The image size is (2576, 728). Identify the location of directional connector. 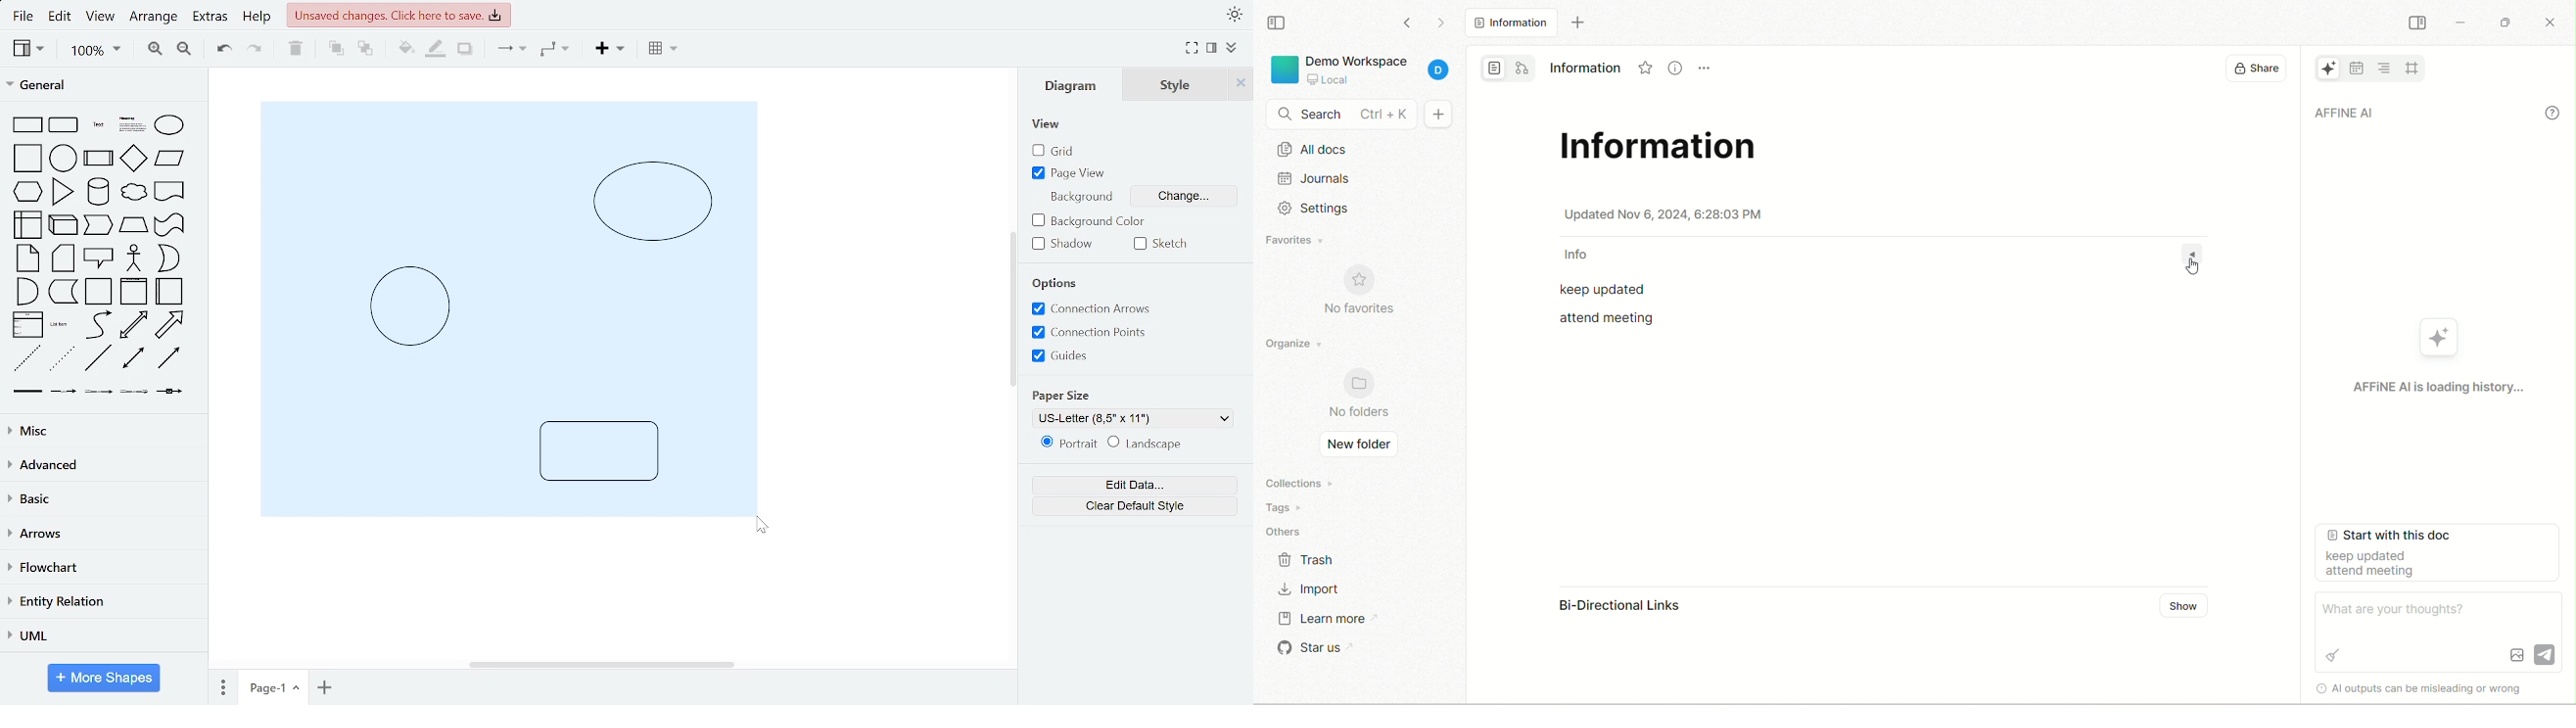
(170, 359).